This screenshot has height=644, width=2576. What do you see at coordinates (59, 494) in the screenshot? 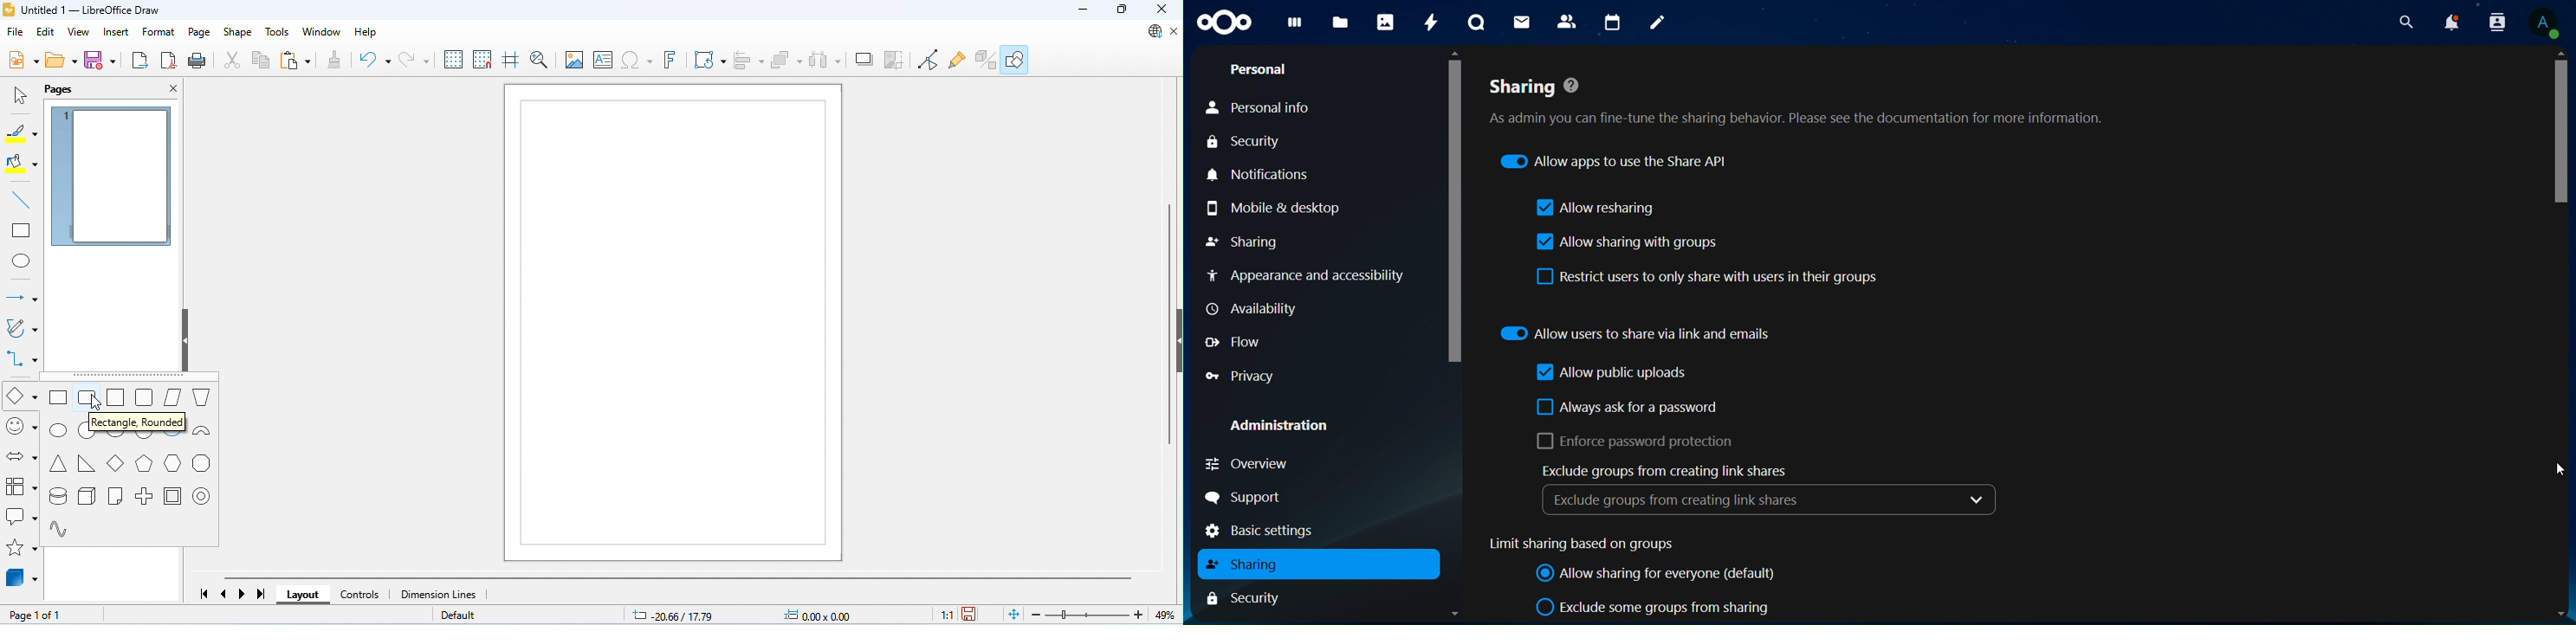
I see `cylinder` at bounding box center [59, 494].